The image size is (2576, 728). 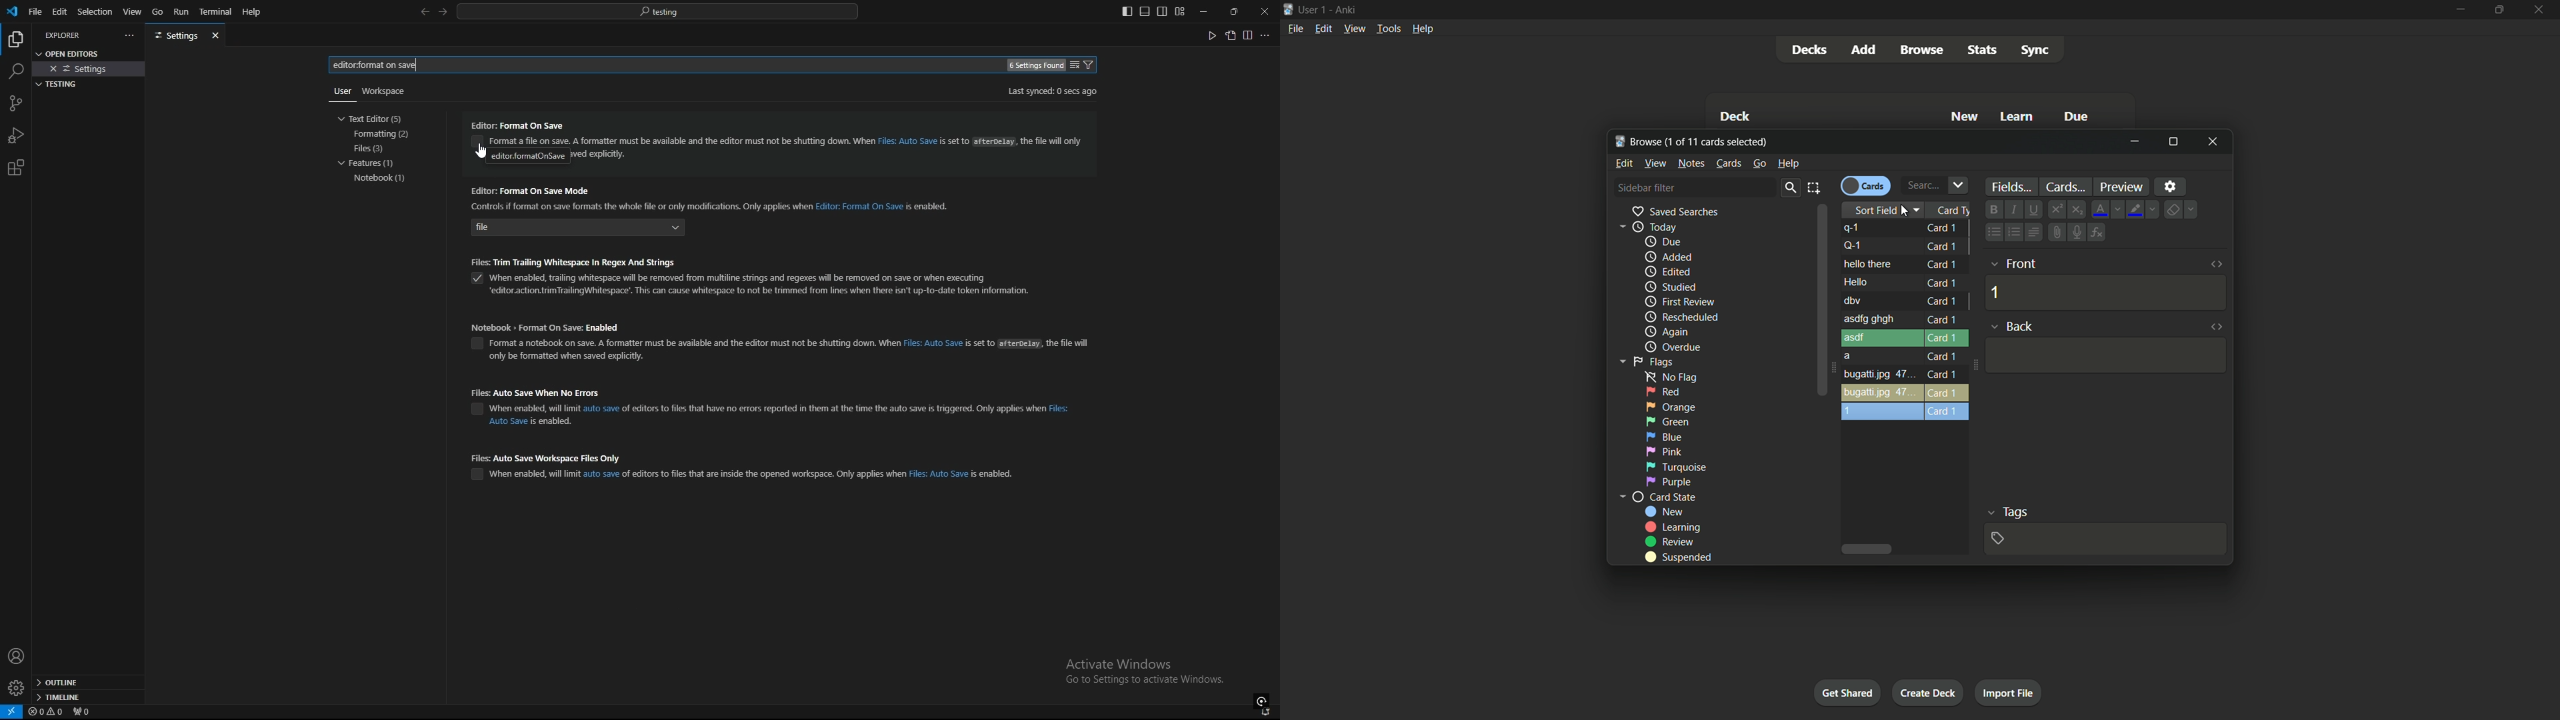 What do you see at coordinates (2101, 209) in the screenshot?
I see `font color` at bounding box center [2101, 209].